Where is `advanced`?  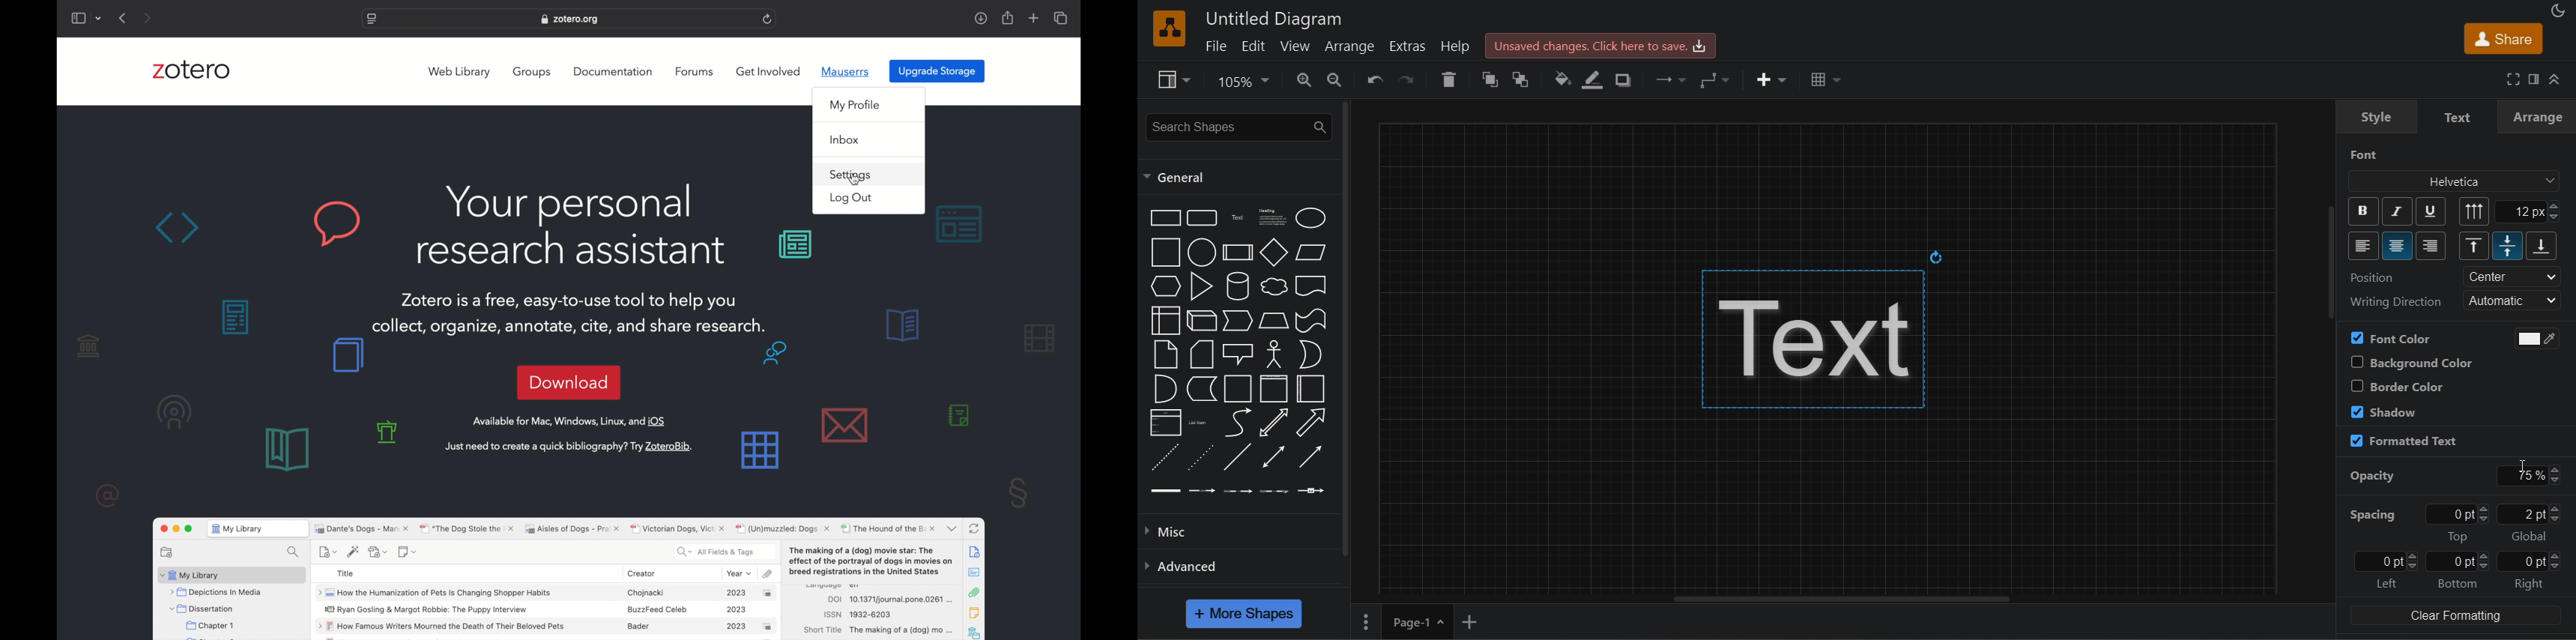
advanced is located at coordinates (1236, 565).